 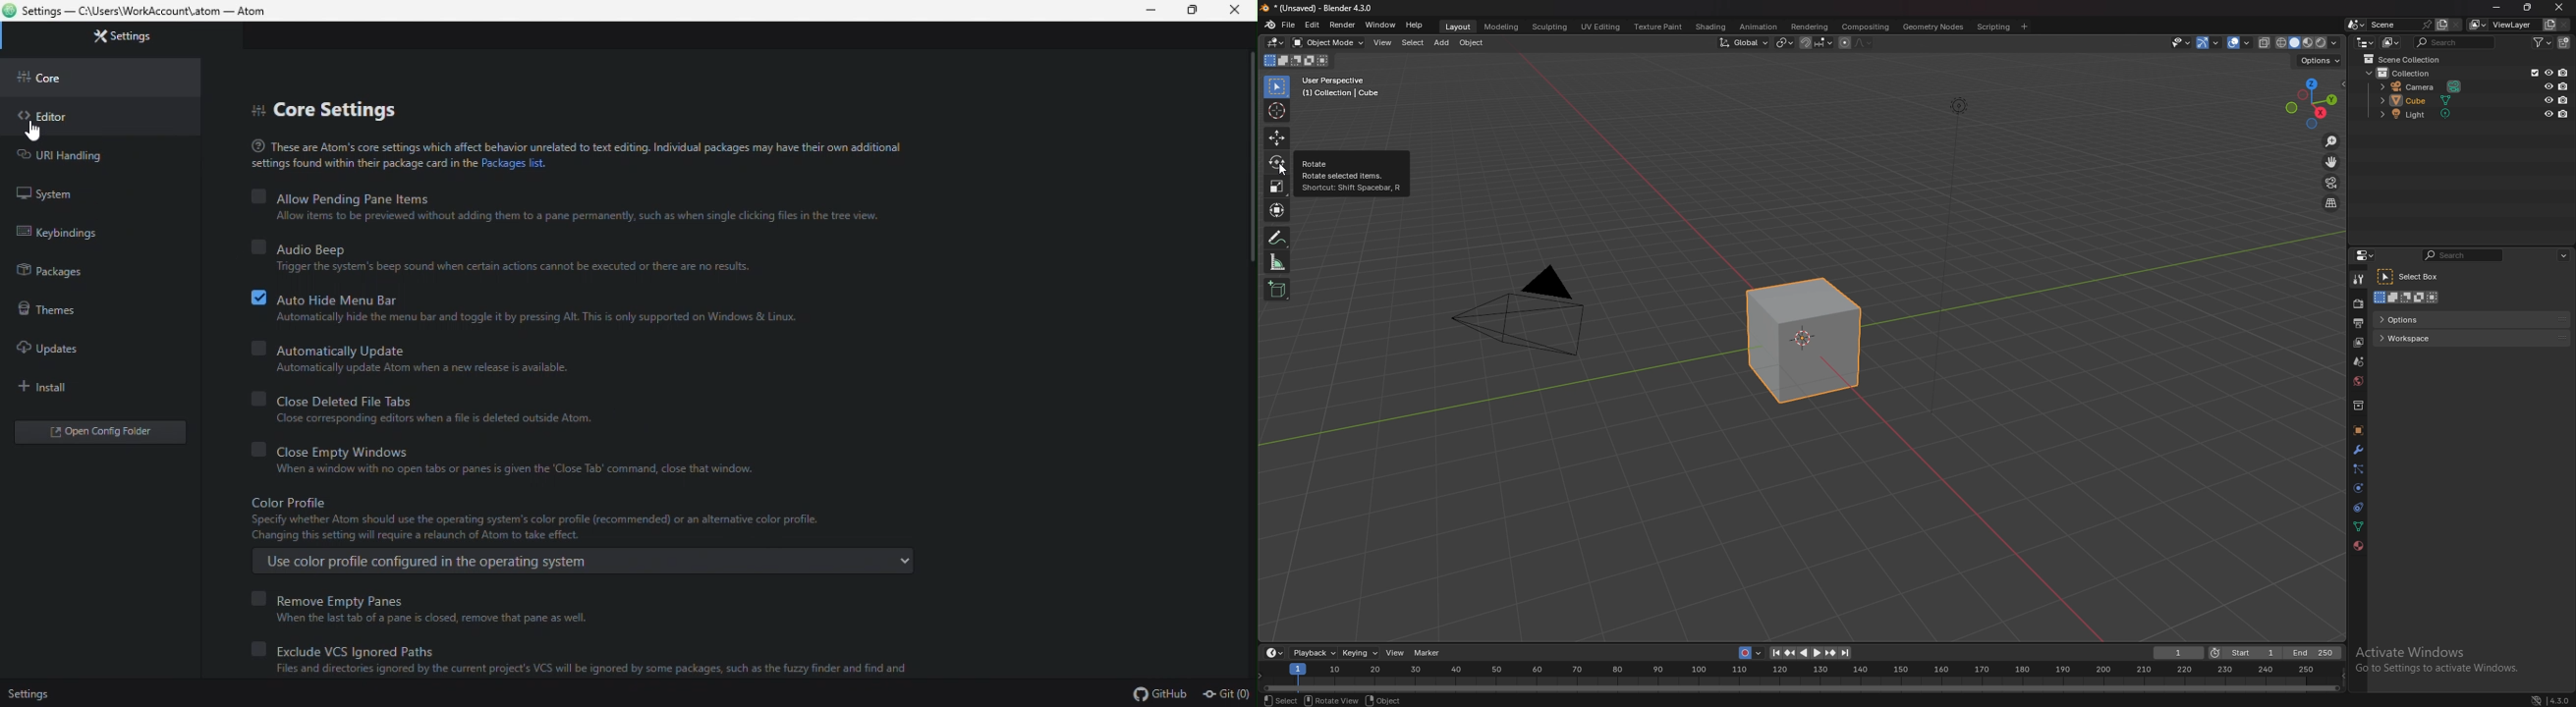 I want to click on When a window with no open tabs or panes is given the ‘Close Tab’ command, close that window., so click(x=541, y=469).